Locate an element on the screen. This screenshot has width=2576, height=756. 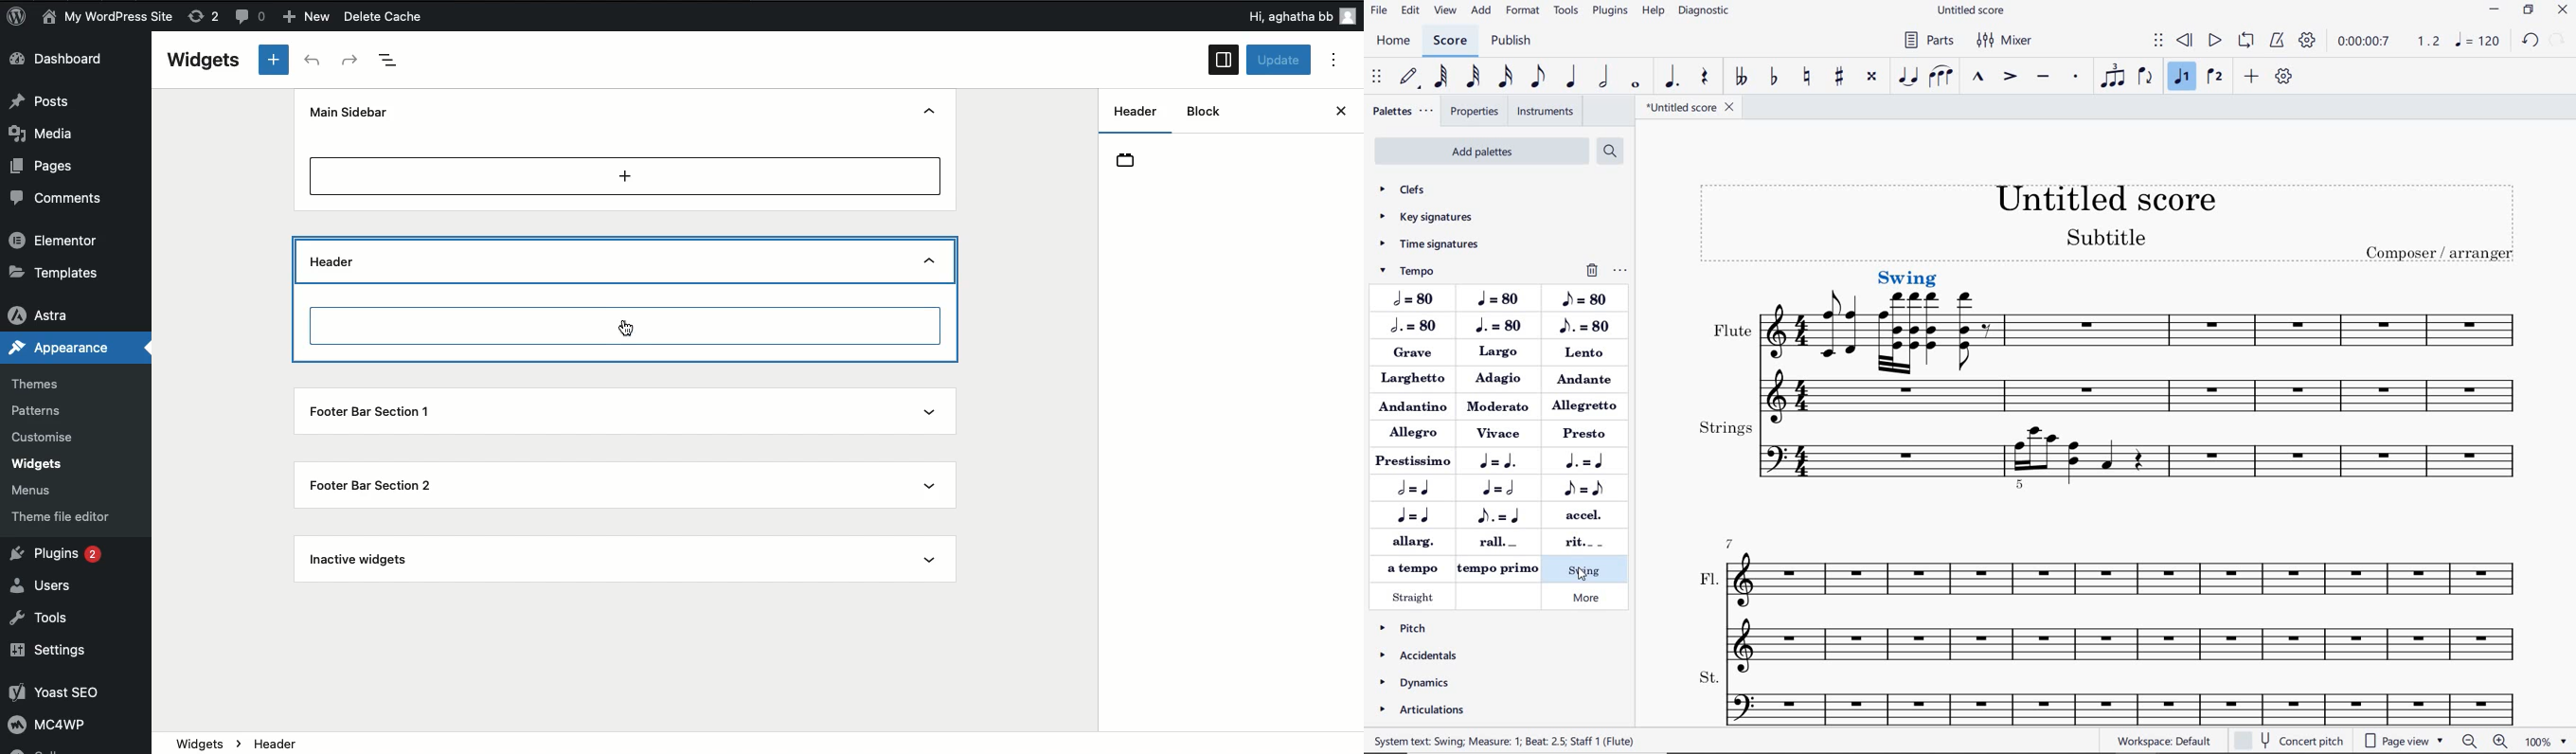
ADAGIO is located at coordinates (1501, 379).